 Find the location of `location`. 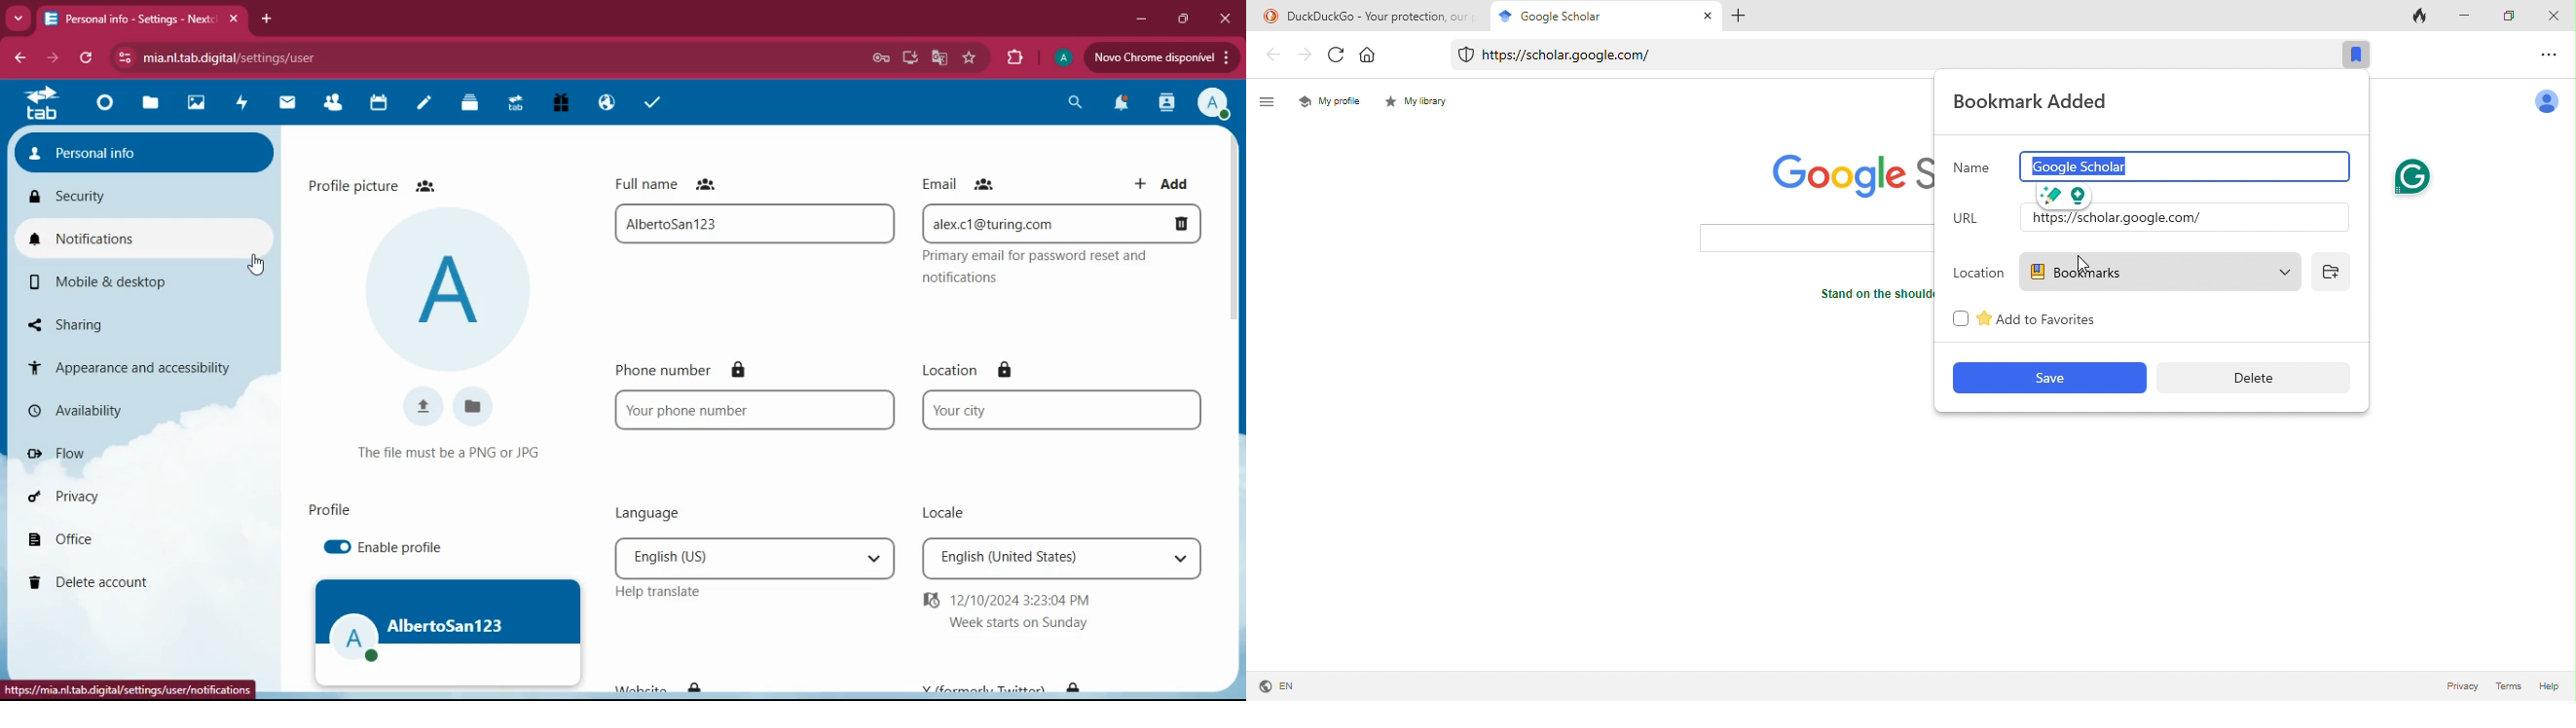

location is located at coordinates (1977, 274).